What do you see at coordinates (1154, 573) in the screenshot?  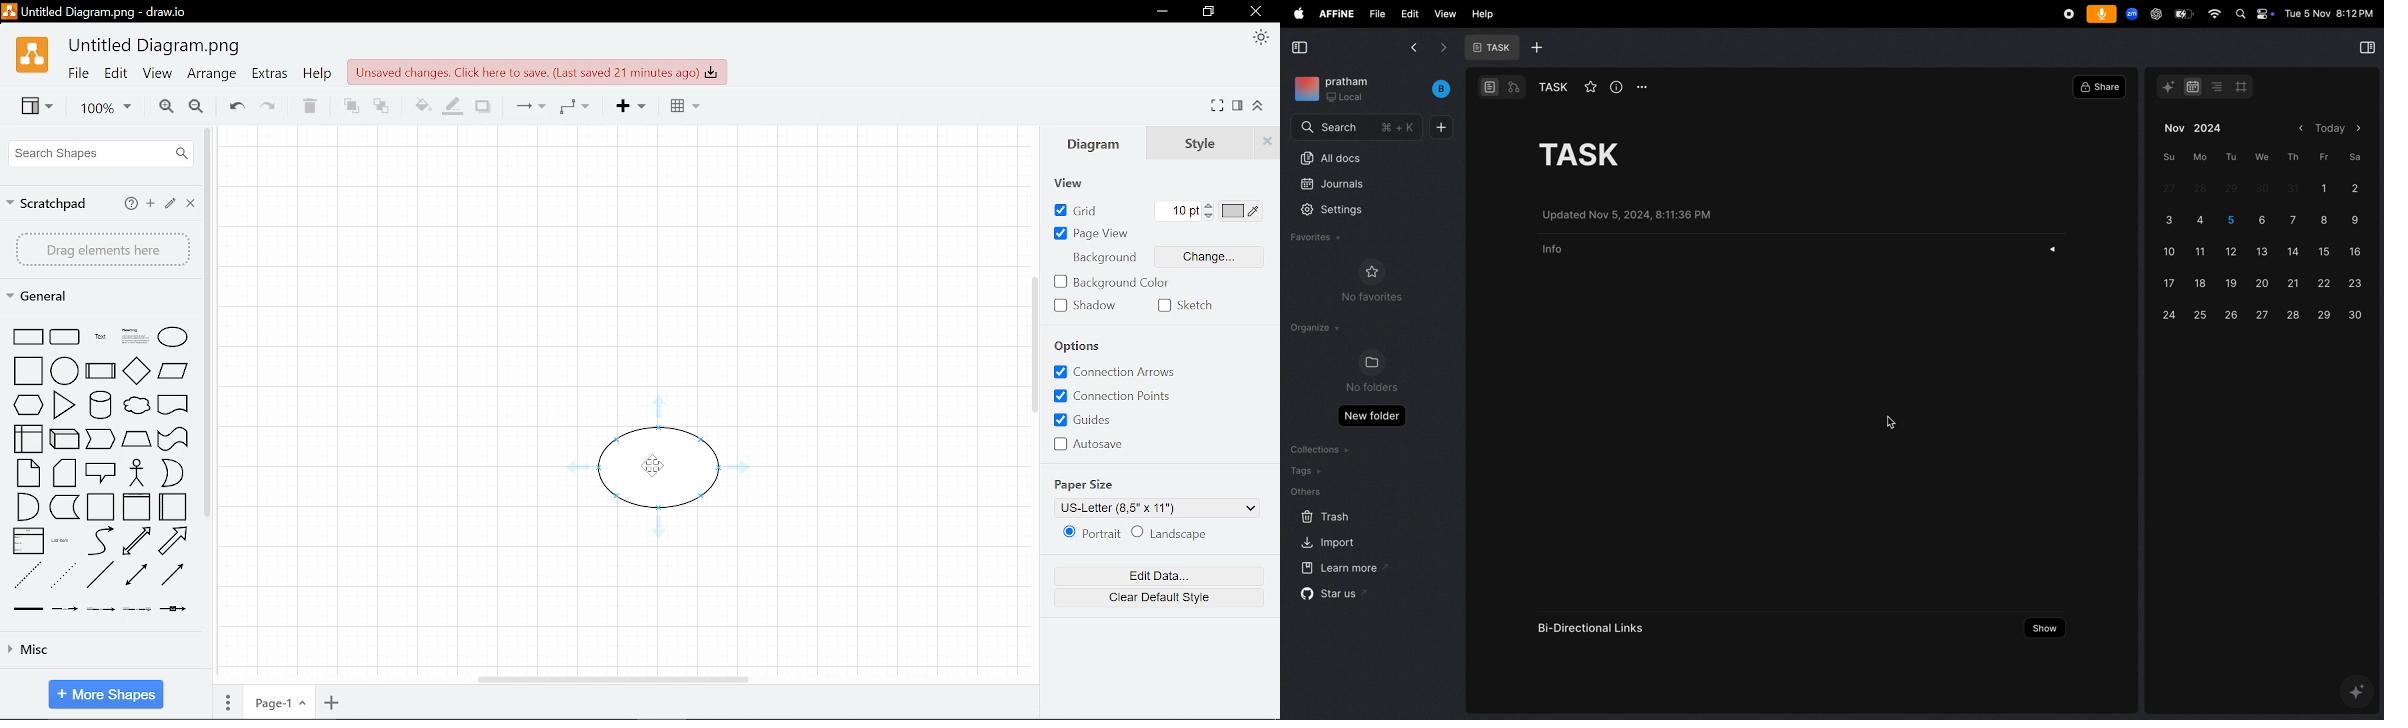 I see `Edit data` at bounding box center [1154, 573].